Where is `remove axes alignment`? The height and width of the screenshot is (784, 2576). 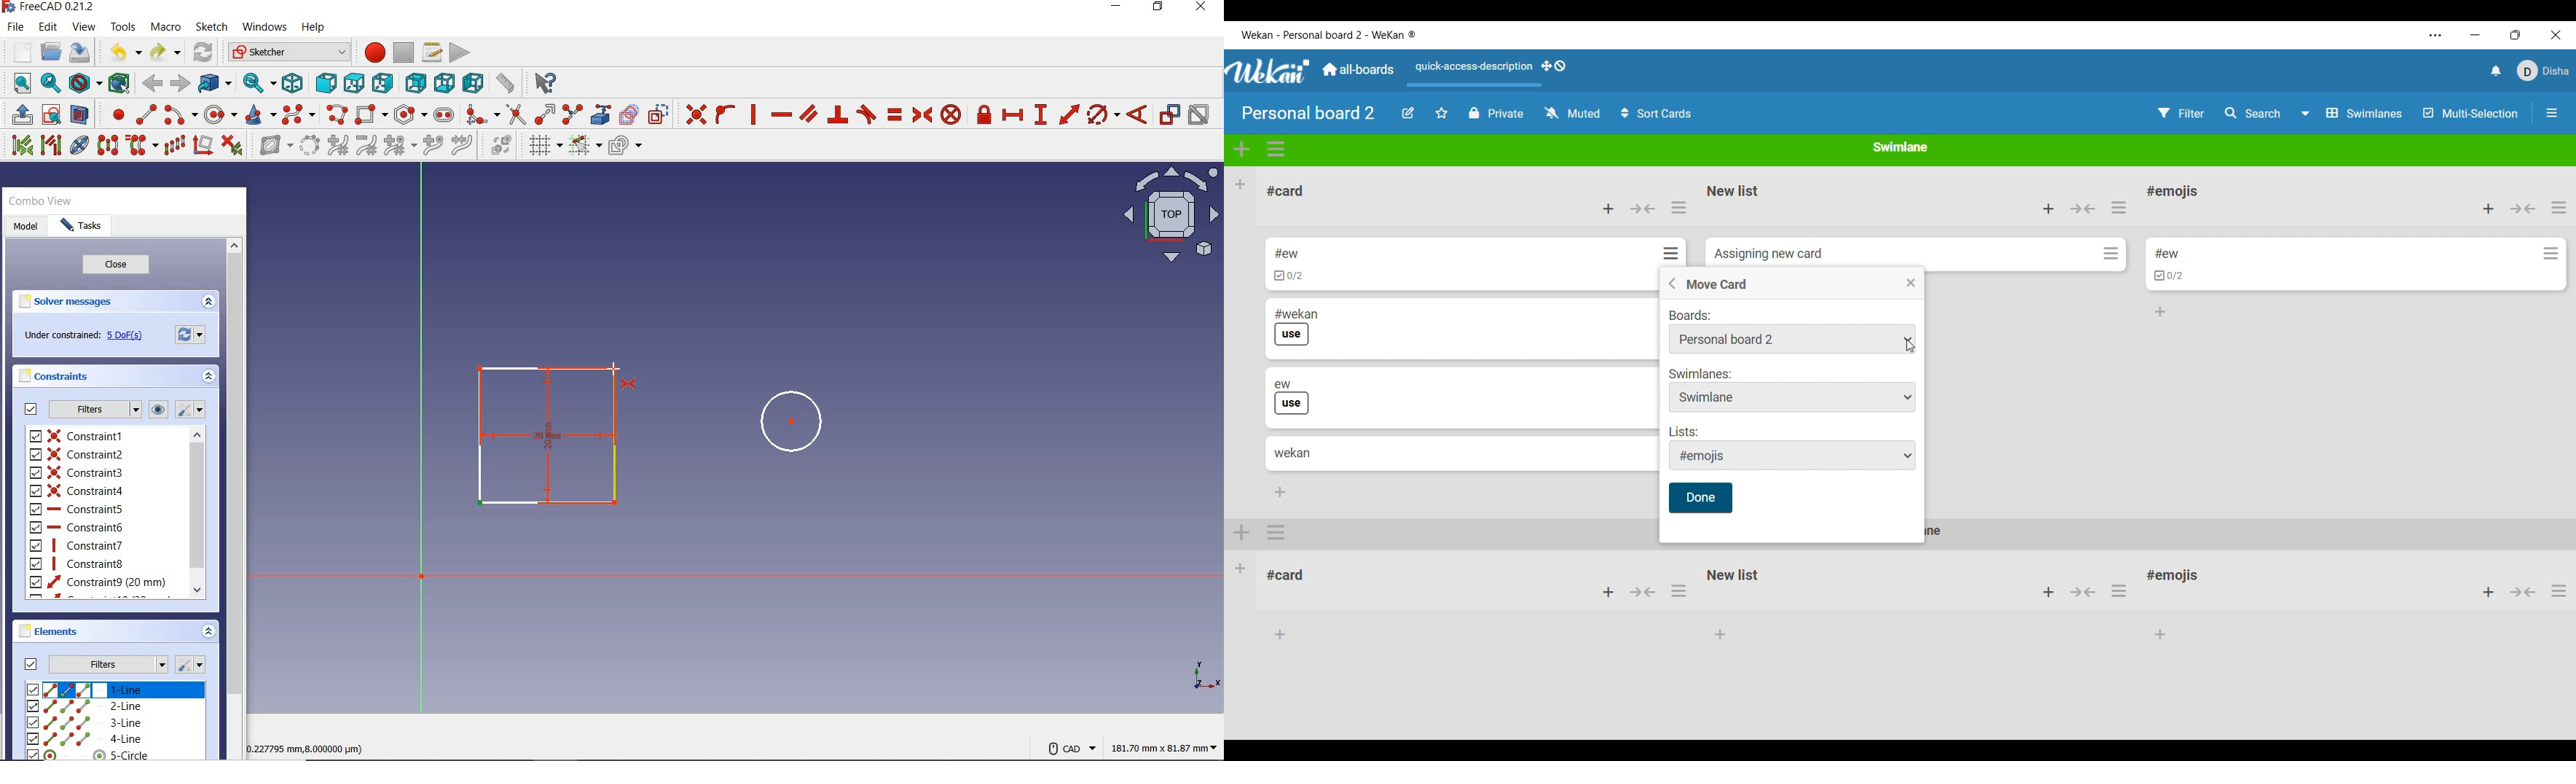 remove axes alignment is located at coordinates (203, 144).